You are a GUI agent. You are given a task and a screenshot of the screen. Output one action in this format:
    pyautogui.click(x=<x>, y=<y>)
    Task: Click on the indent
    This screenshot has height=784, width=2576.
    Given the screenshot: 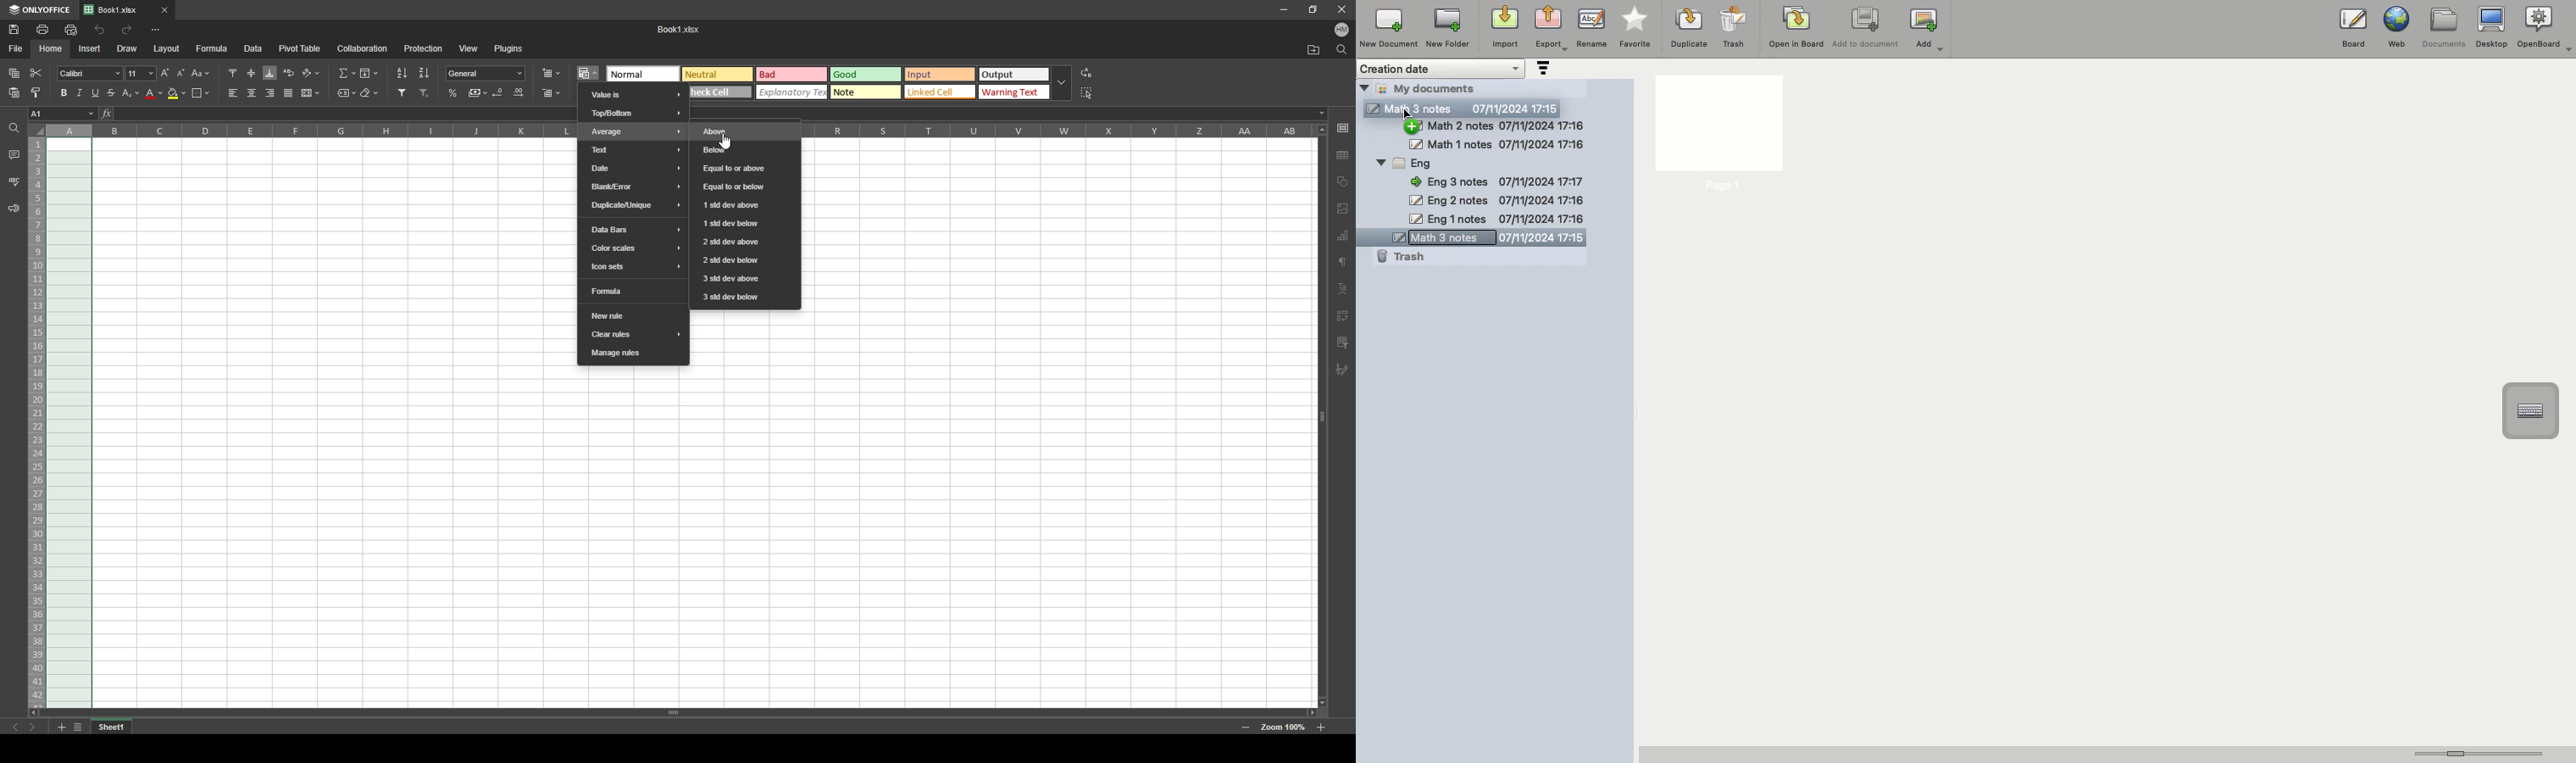 What is the action you would take?
    pyautogui.click(x=1346, y=314)
    